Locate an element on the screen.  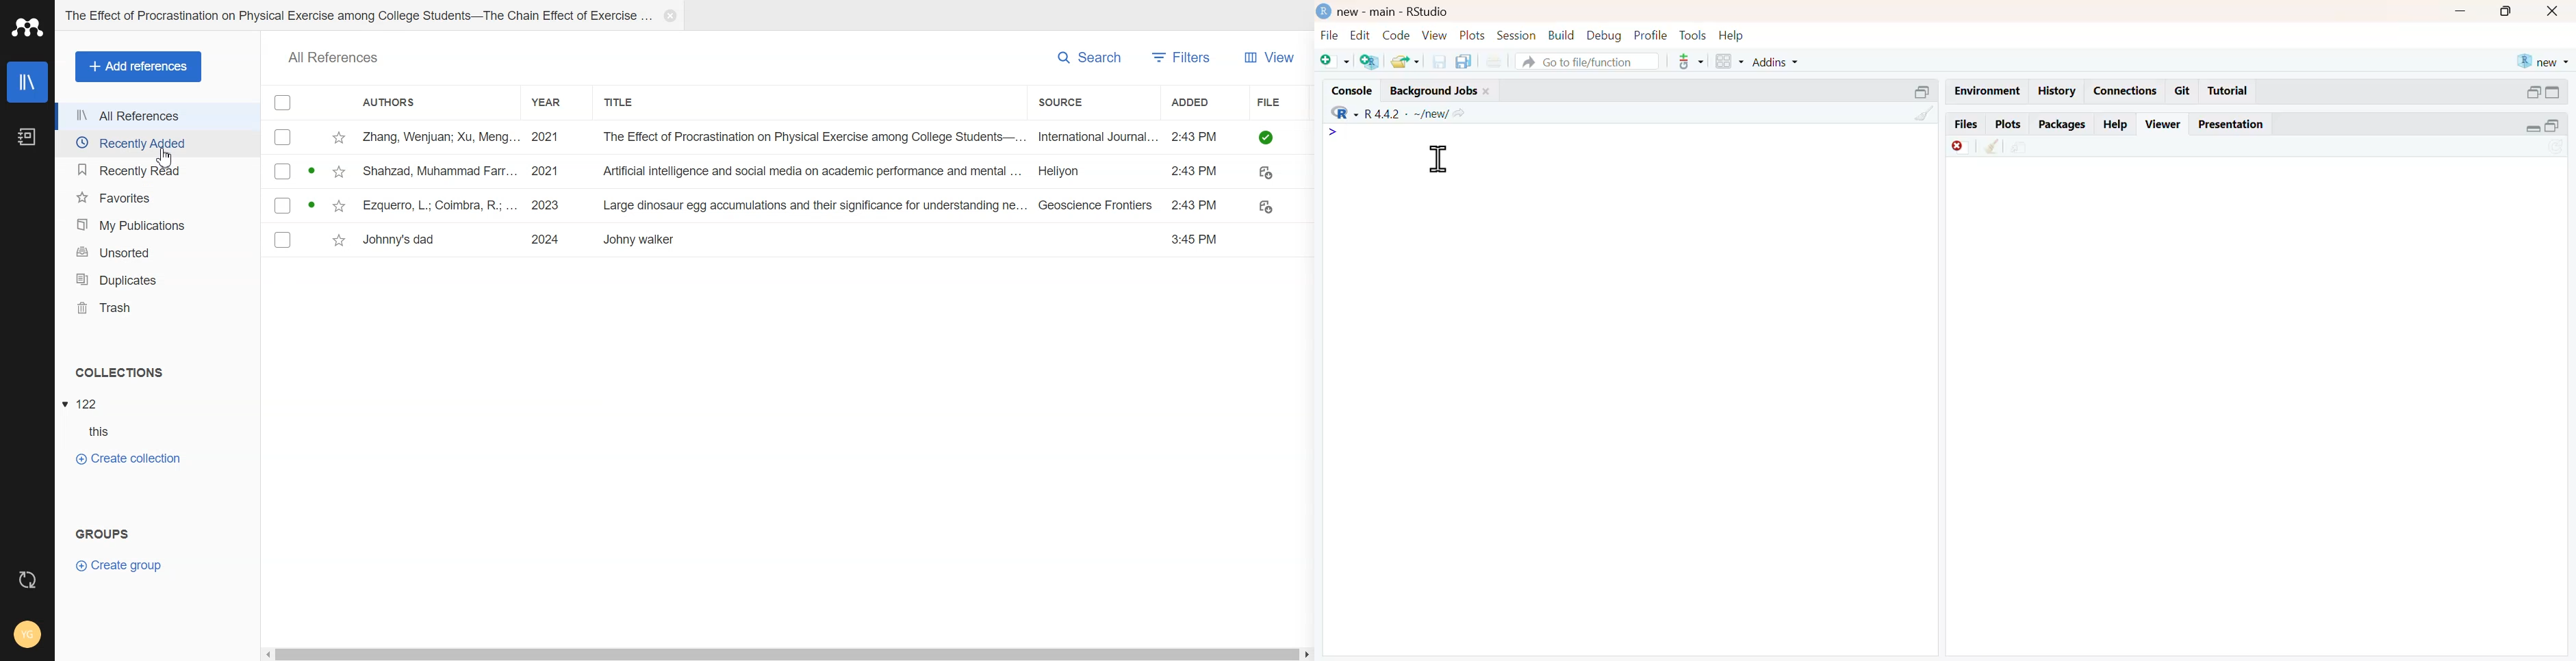
minimize is located at coordinates (2461, 9).